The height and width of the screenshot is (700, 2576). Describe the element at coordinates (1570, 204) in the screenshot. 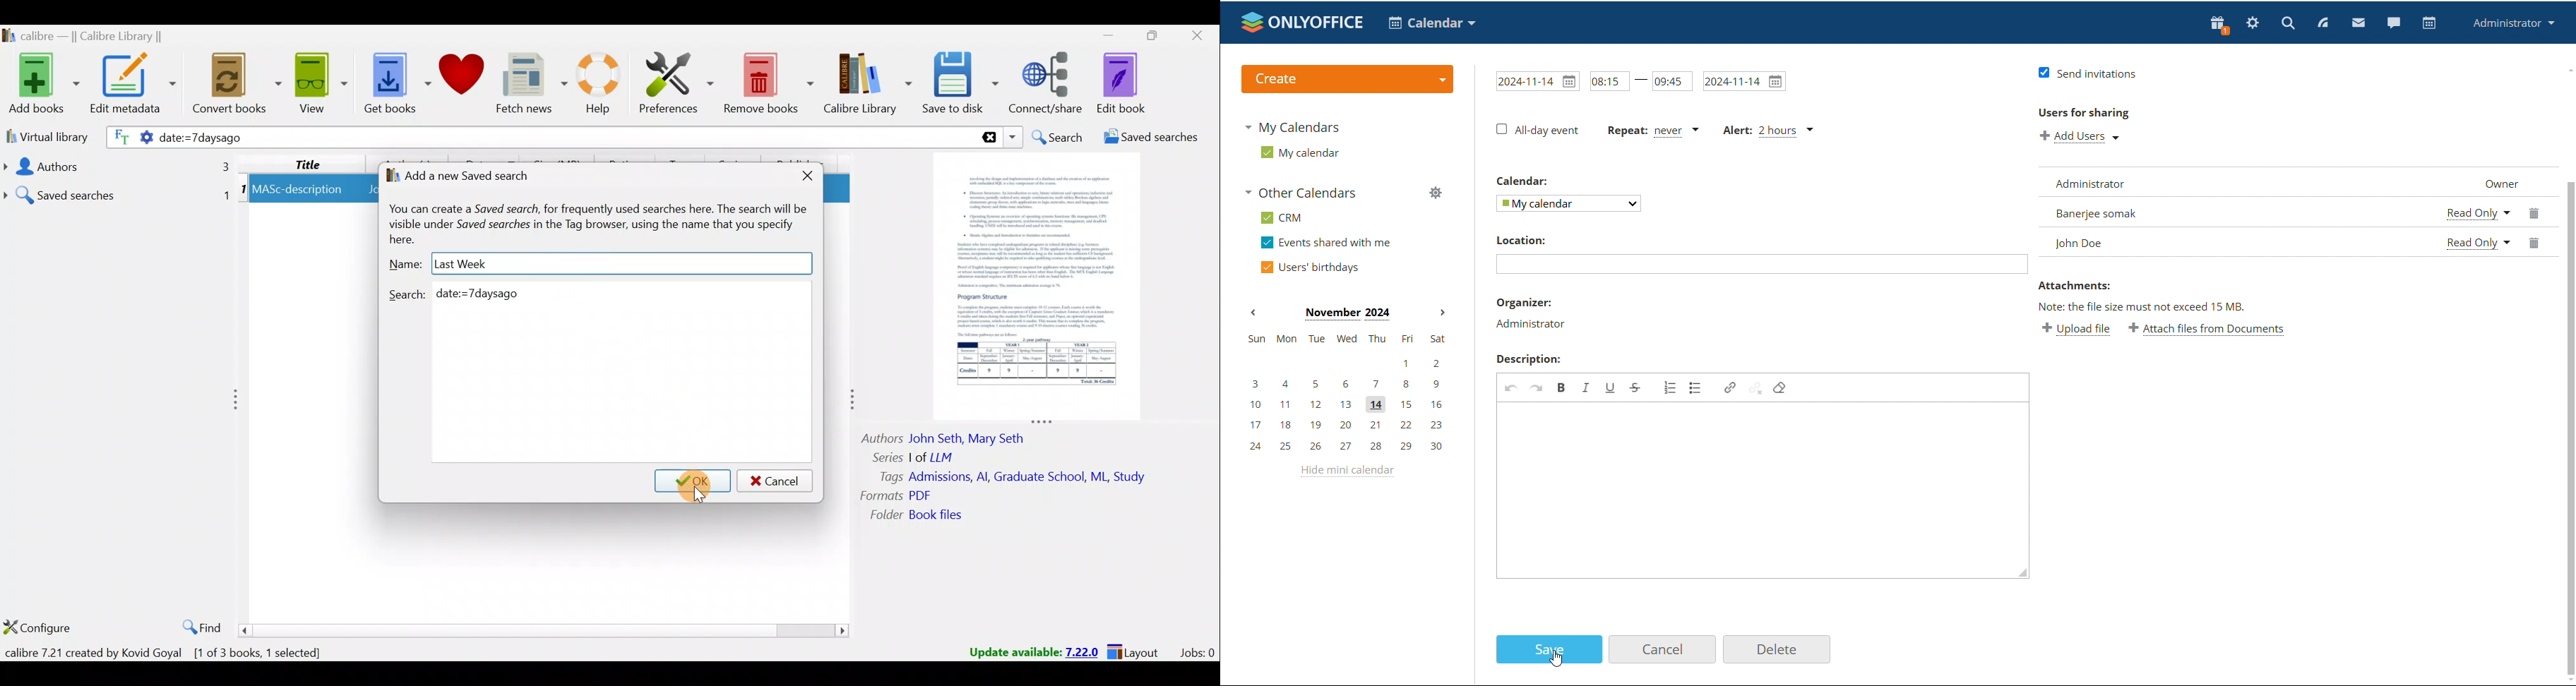

I see `select calendar` at that location.